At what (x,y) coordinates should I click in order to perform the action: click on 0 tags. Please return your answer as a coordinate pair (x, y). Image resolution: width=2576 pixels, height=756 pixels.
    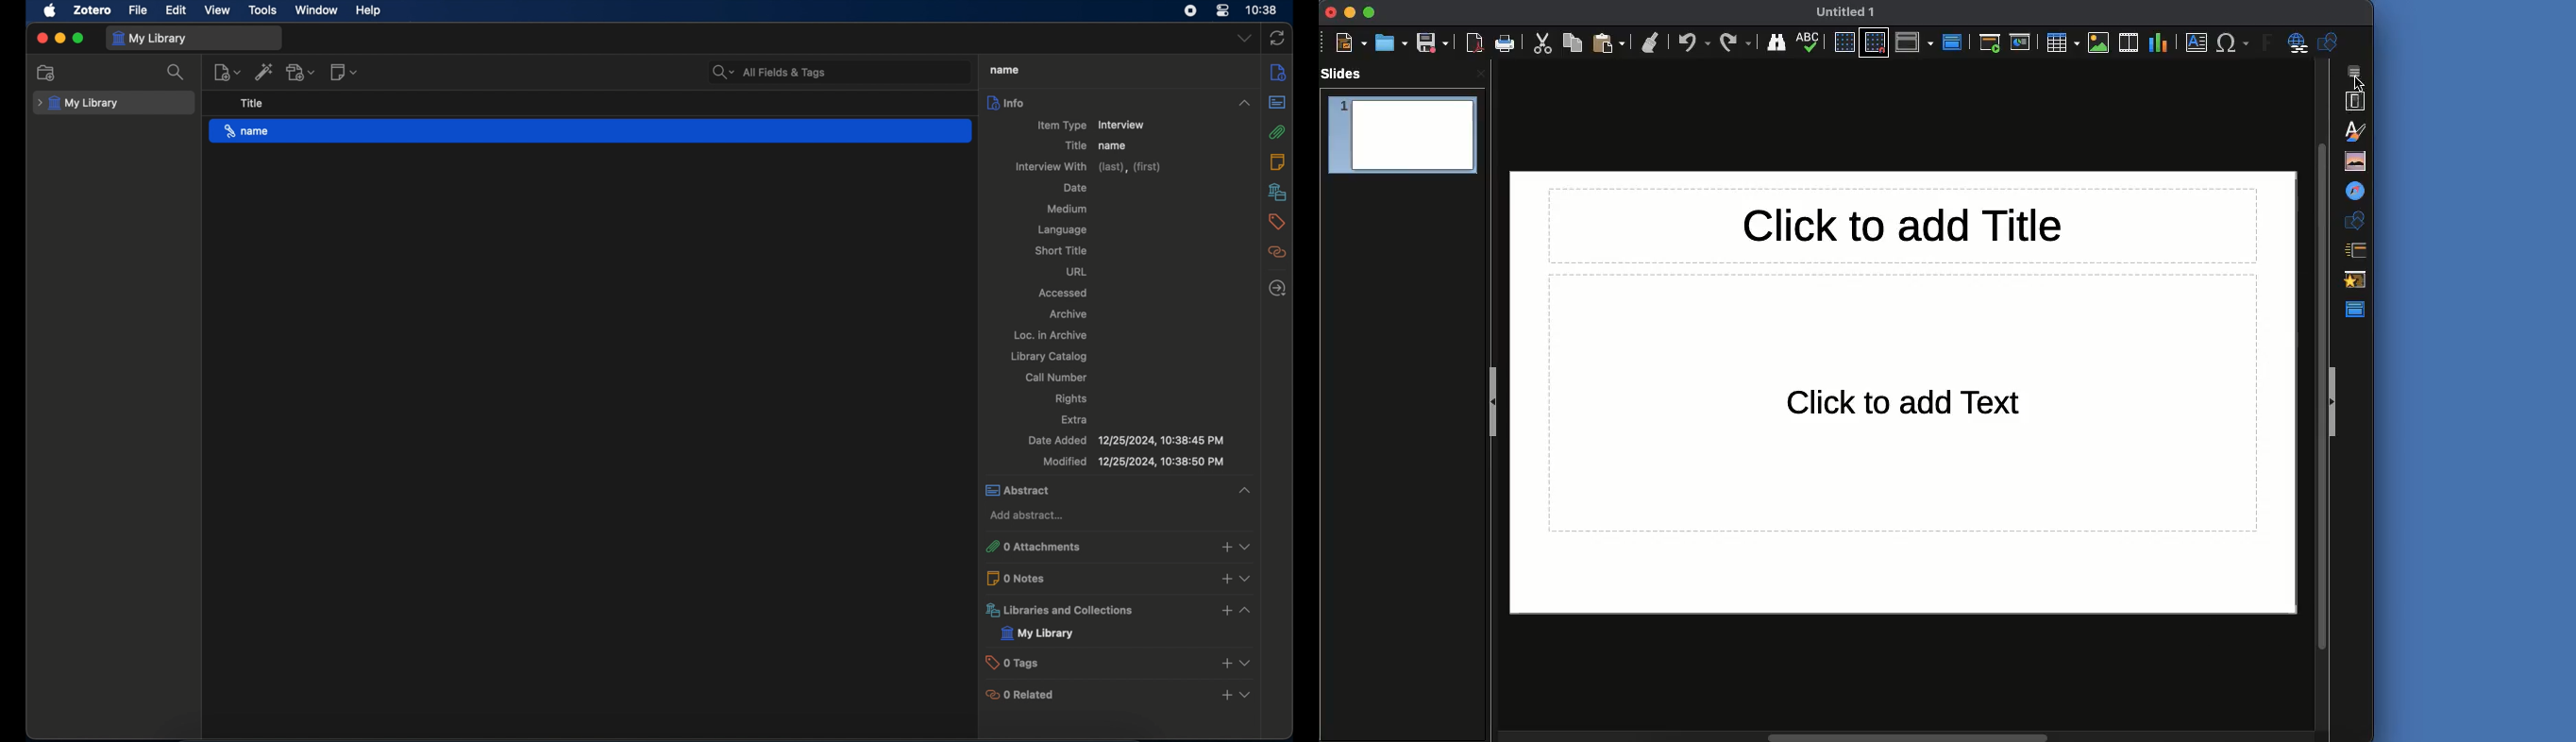
    Looking at the image, I should click on (1014, 662).